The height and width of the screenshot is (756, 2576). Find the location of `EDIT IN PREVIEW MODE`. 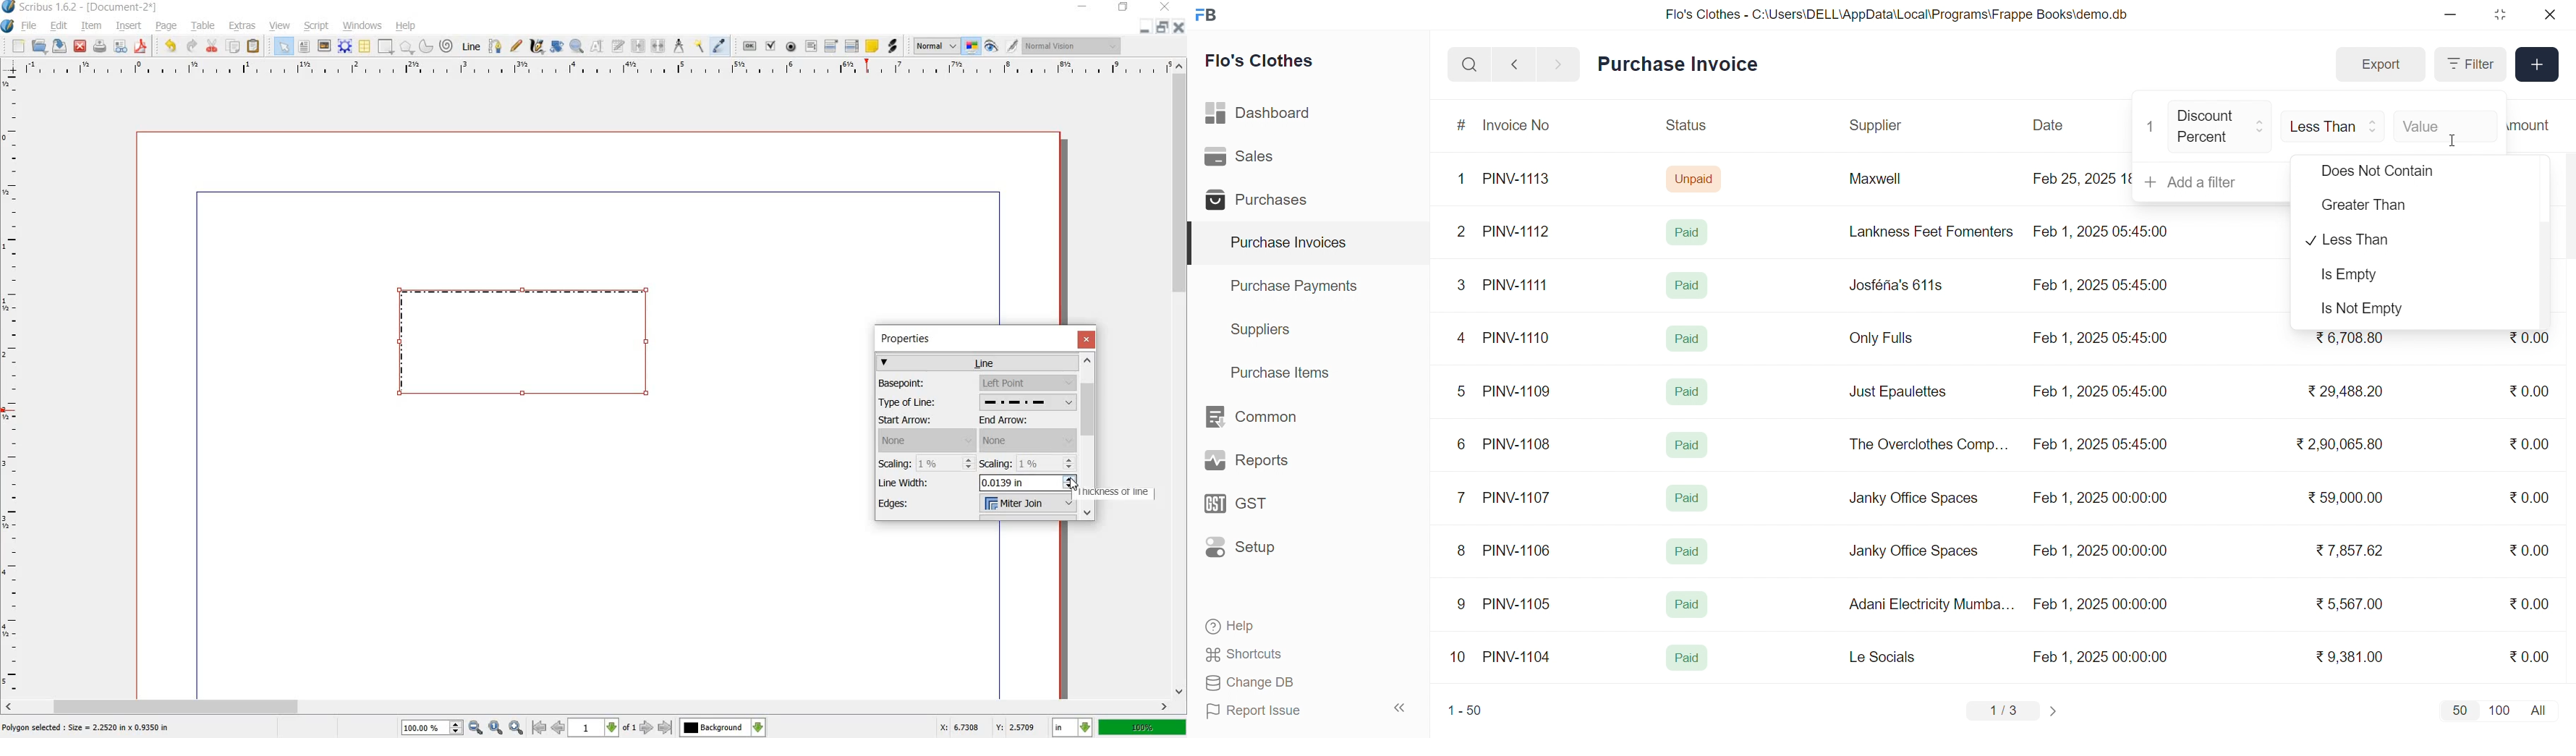

EDIT IN PREVIEW MODE is located at coordinates (1014, 46).